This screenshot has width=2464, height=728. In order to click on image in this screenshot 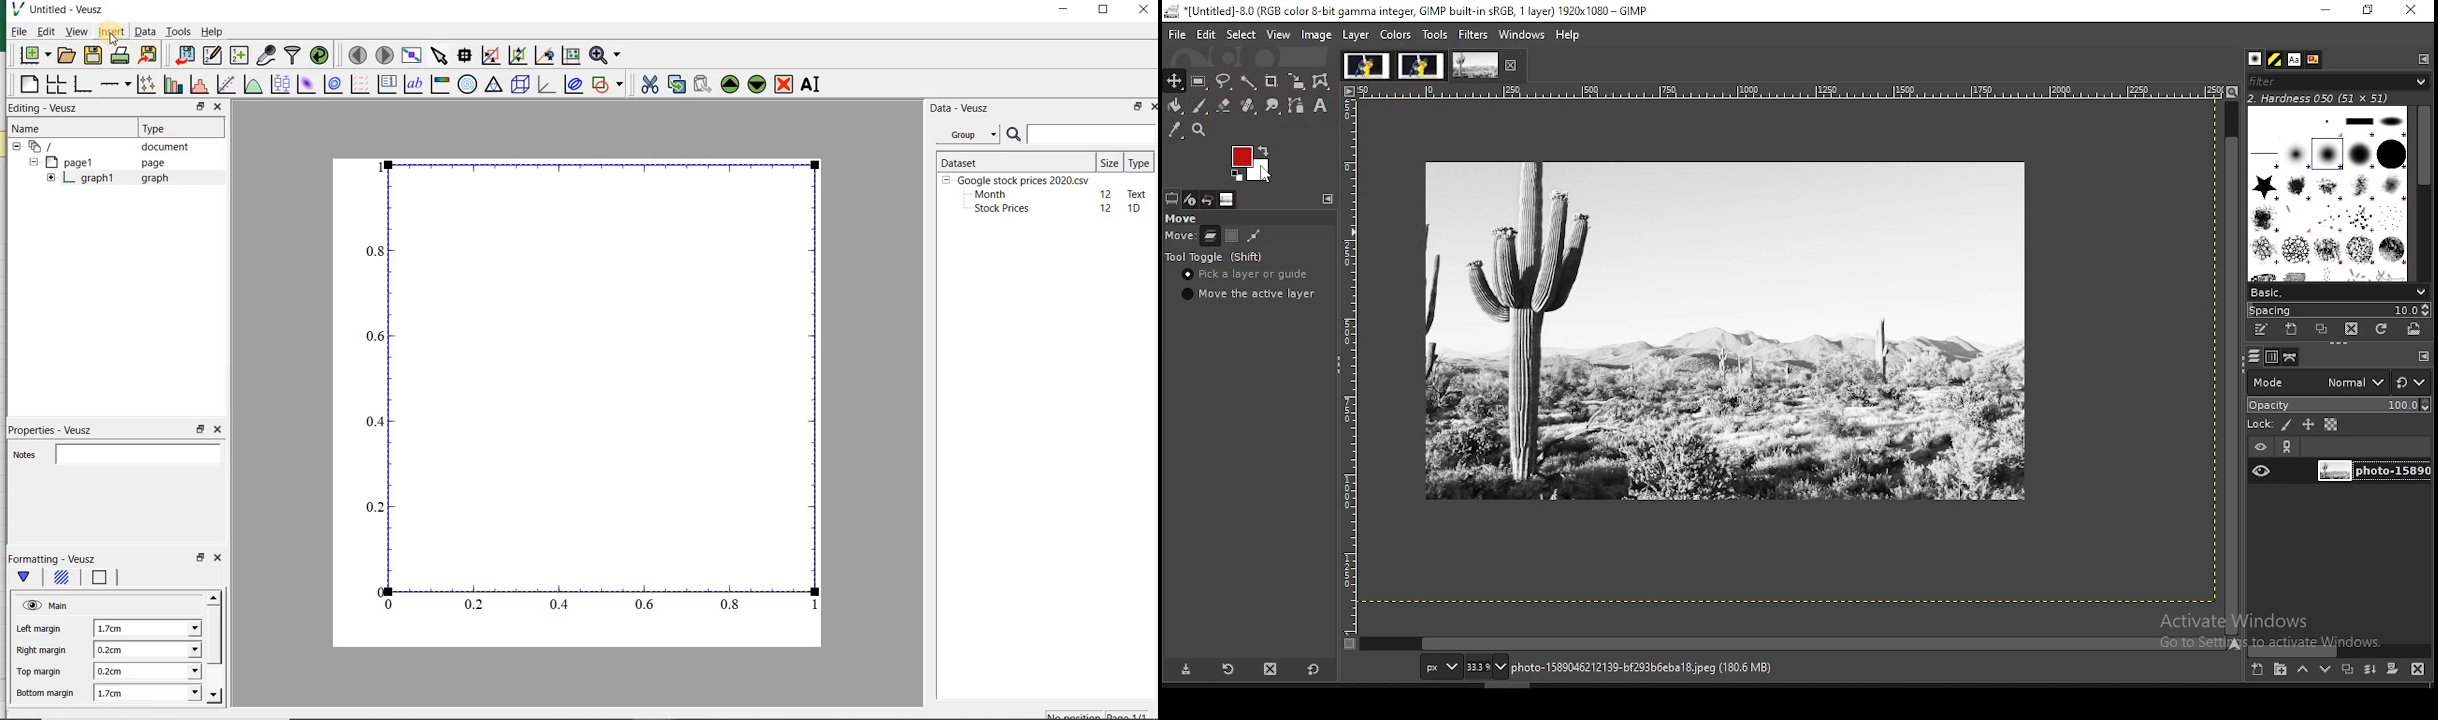, I will do `click(1475, 65)`.